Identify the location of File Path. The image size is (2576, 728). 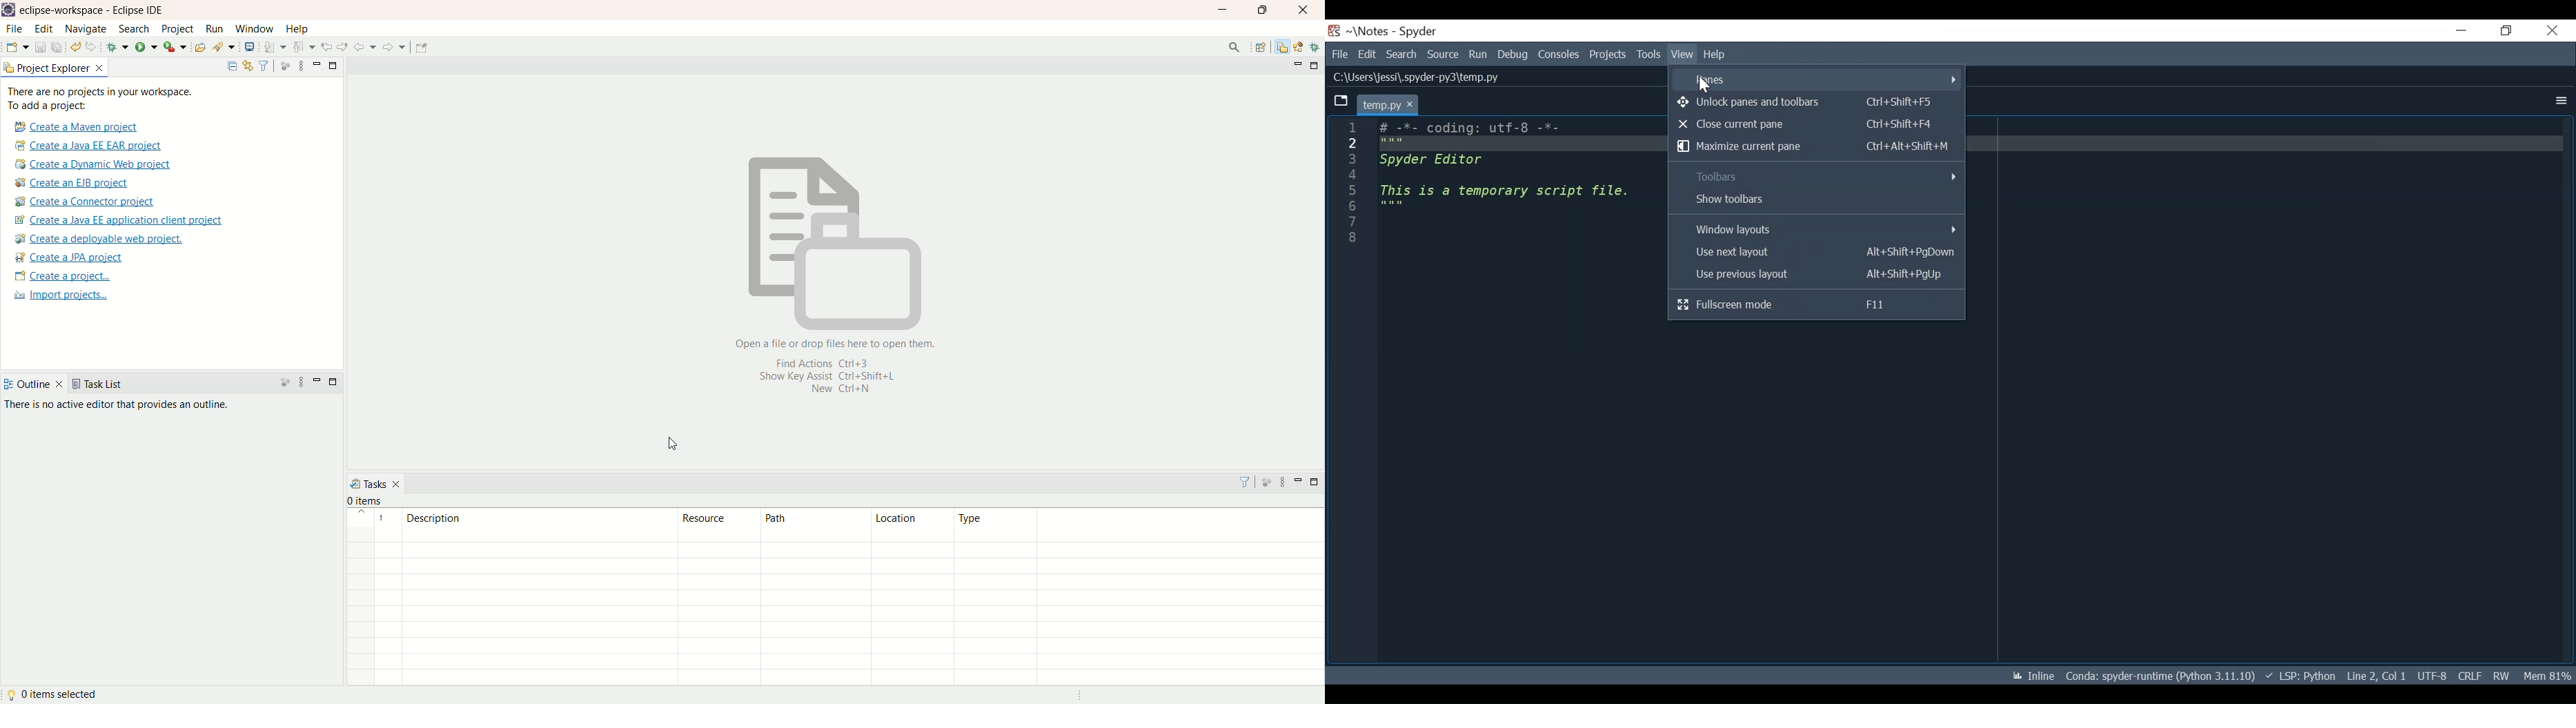
(1414, 78).